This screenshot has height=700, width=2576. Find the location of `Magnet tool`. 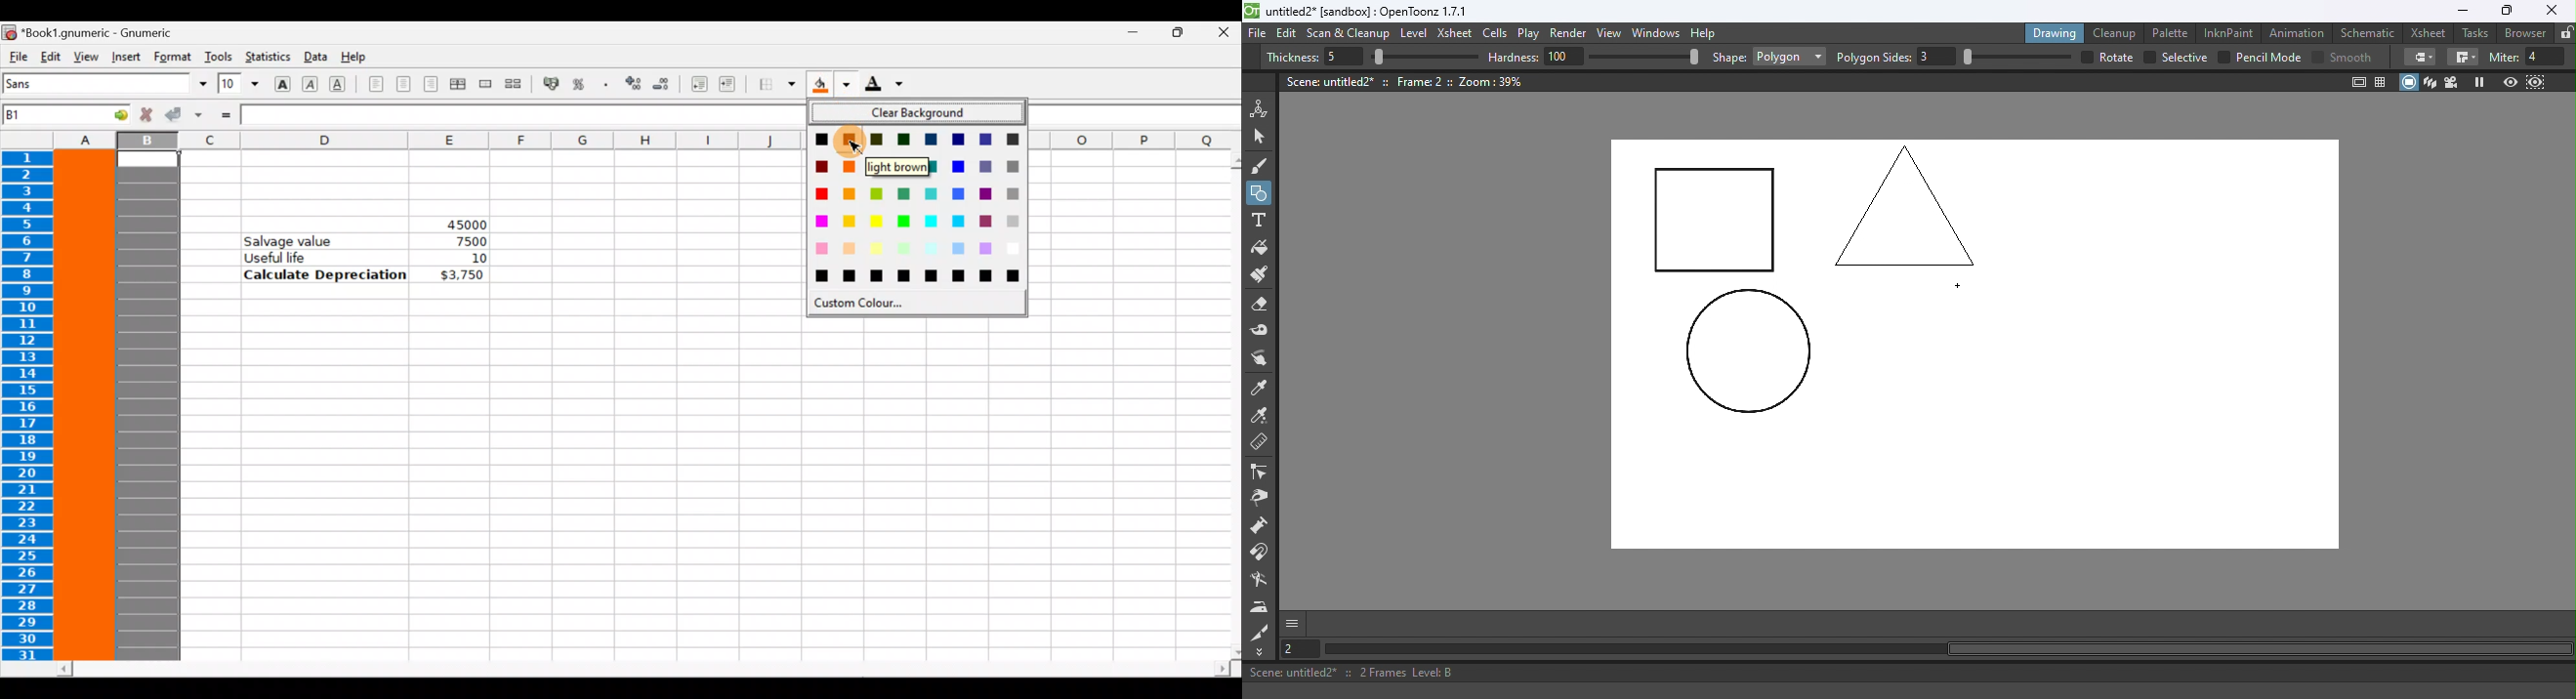

Magnet tool is located at coordinates (1261, 553).